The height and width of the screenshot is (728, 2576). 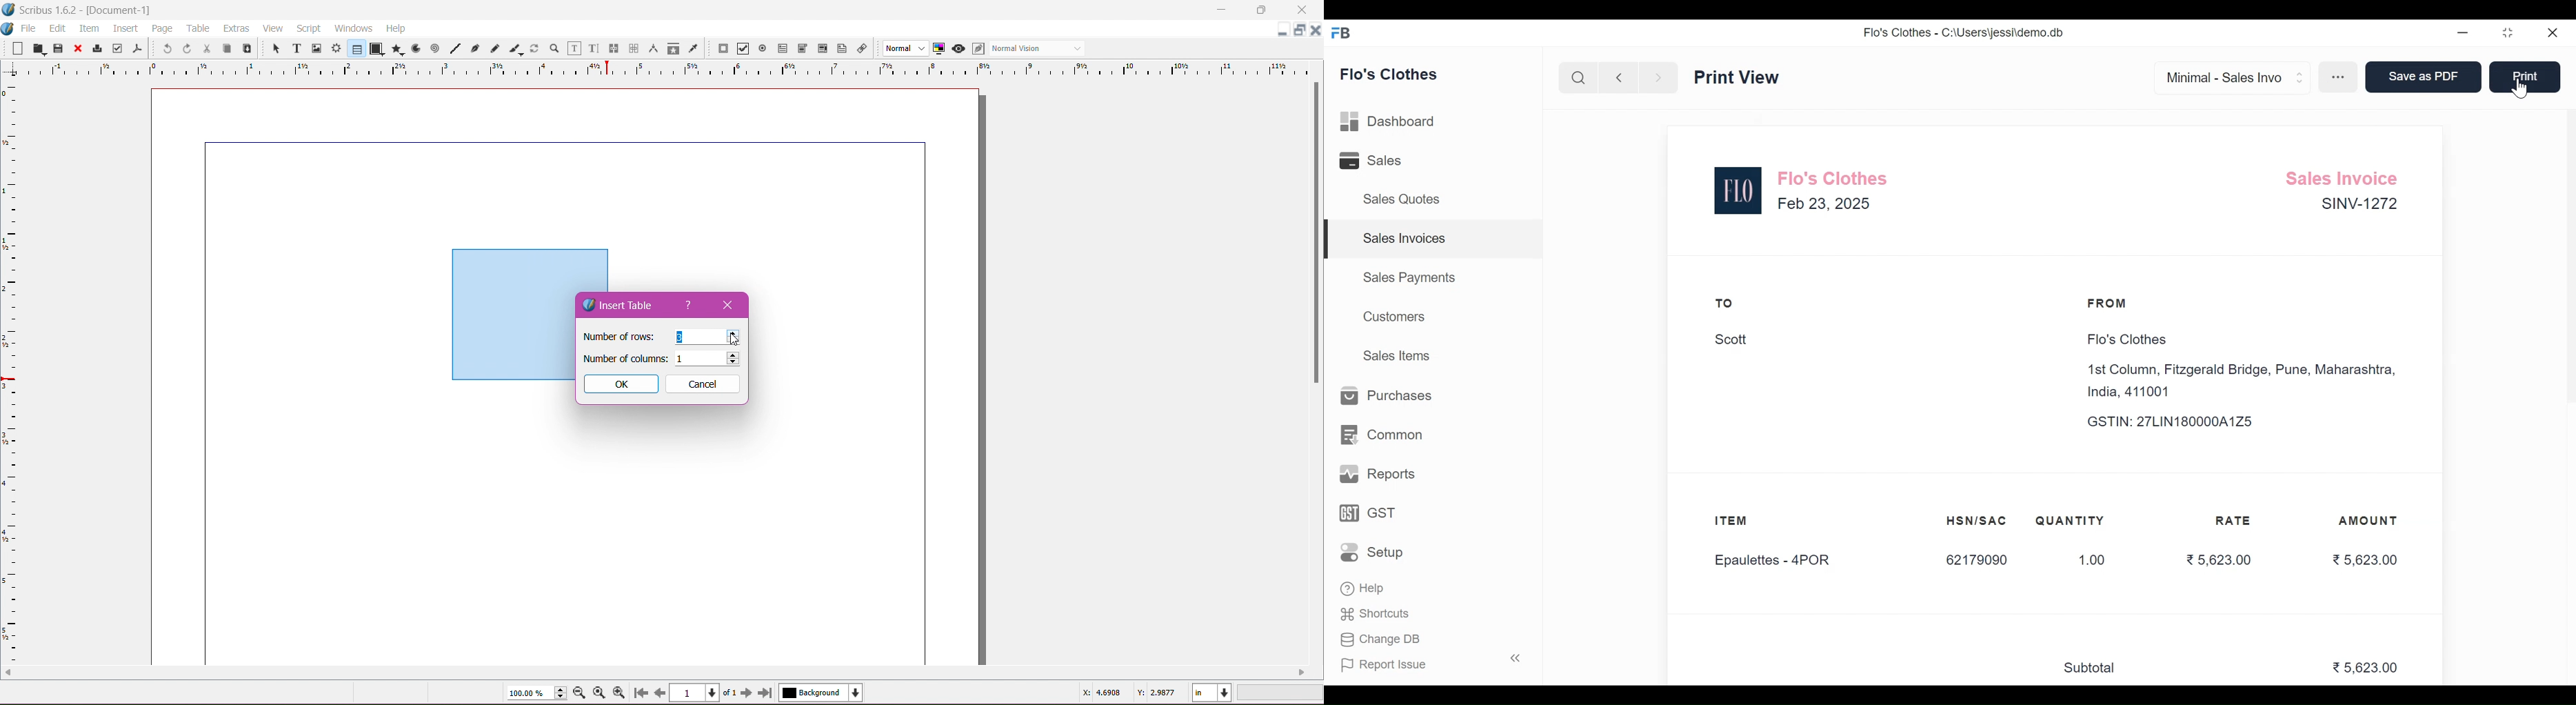 What do you see at coordinates (165, 48) in the screenshot?
I see `Undo` at bounding box center [165, 48].